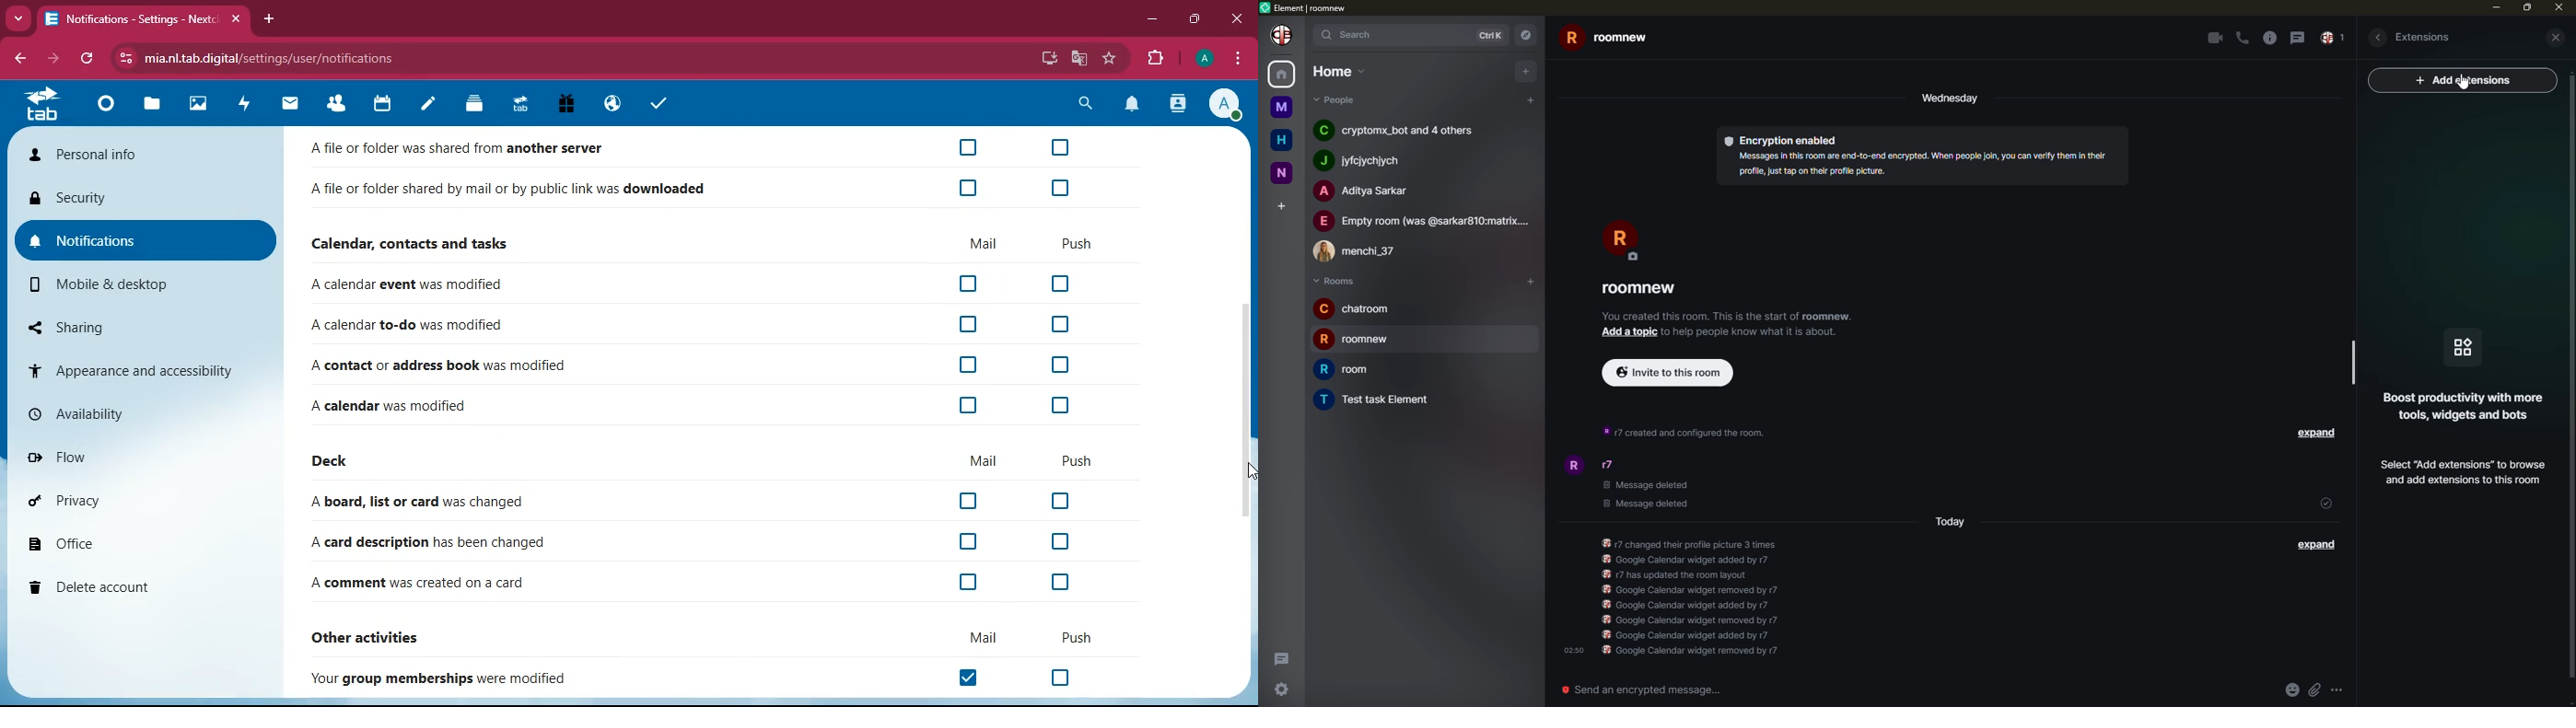  What do you see at coordinates (2215, 38) in the screenshot?
I see `video` at bounding box center [2215, 38].